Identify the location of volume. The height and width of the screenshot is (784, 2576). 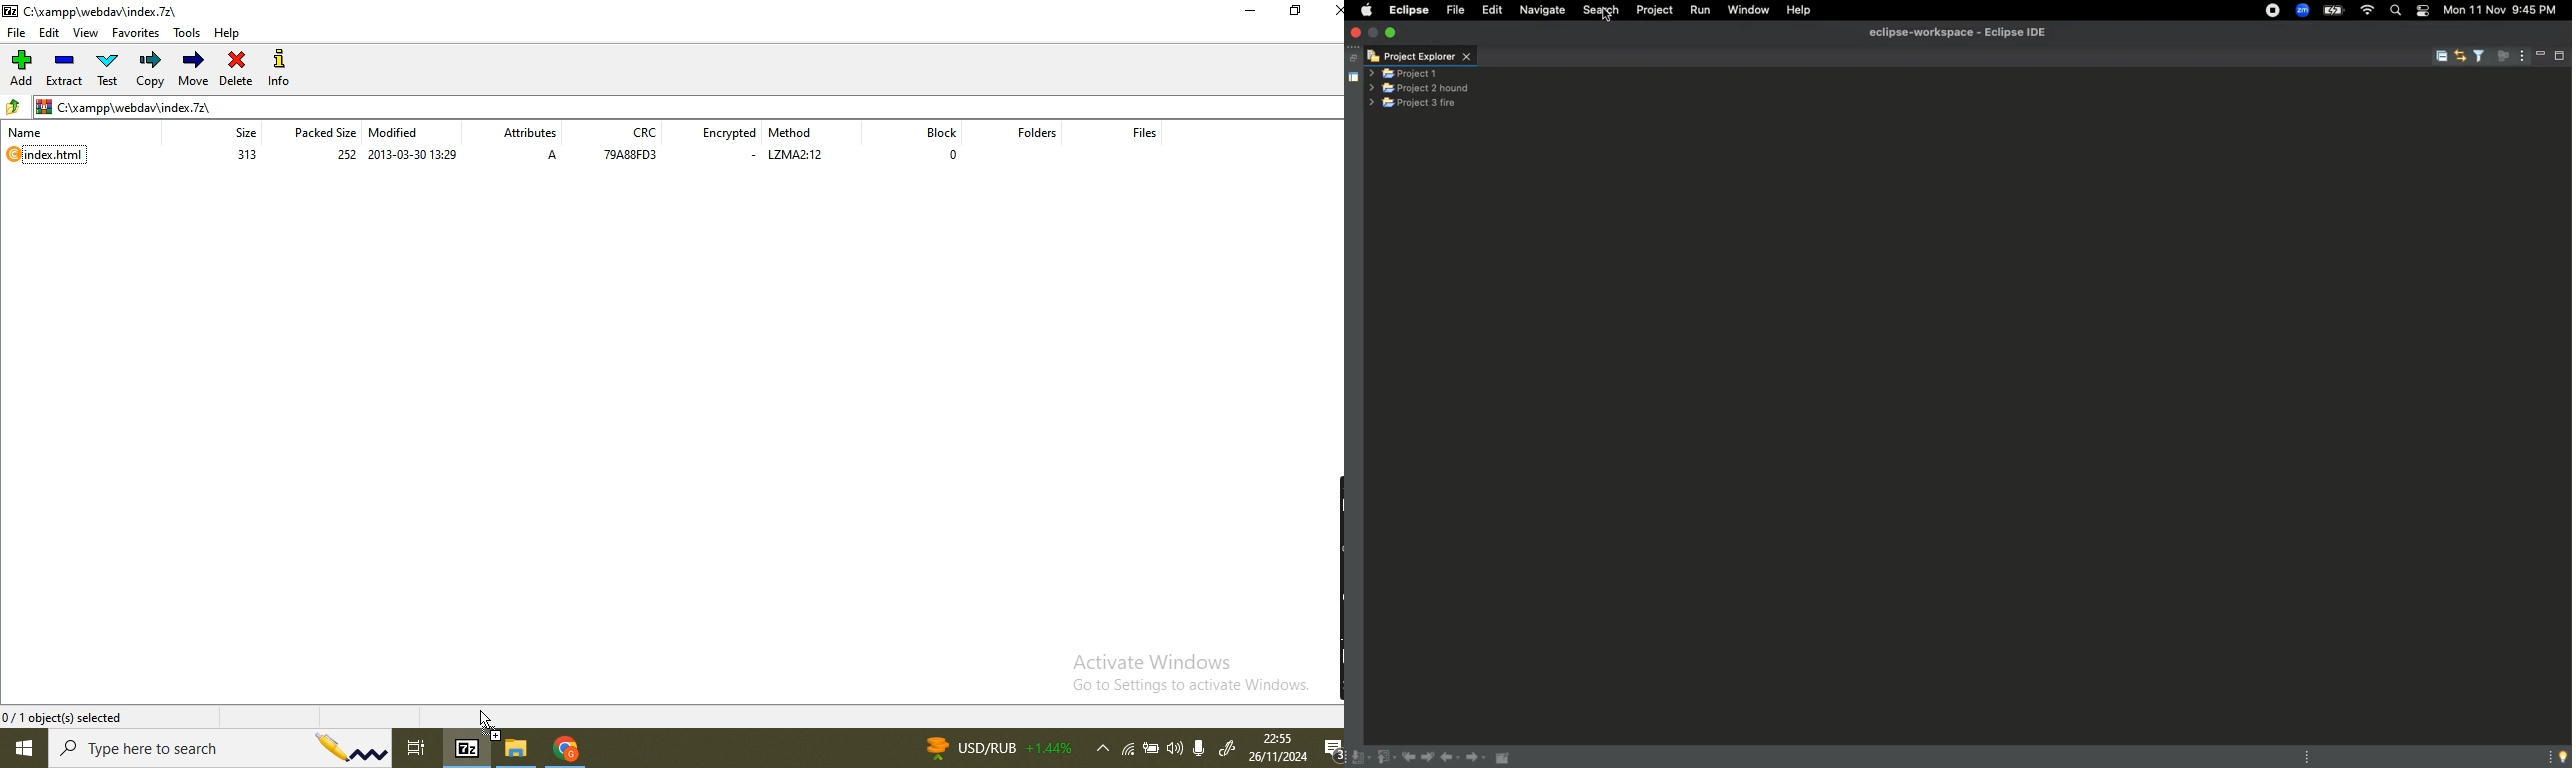
(1176, 748).